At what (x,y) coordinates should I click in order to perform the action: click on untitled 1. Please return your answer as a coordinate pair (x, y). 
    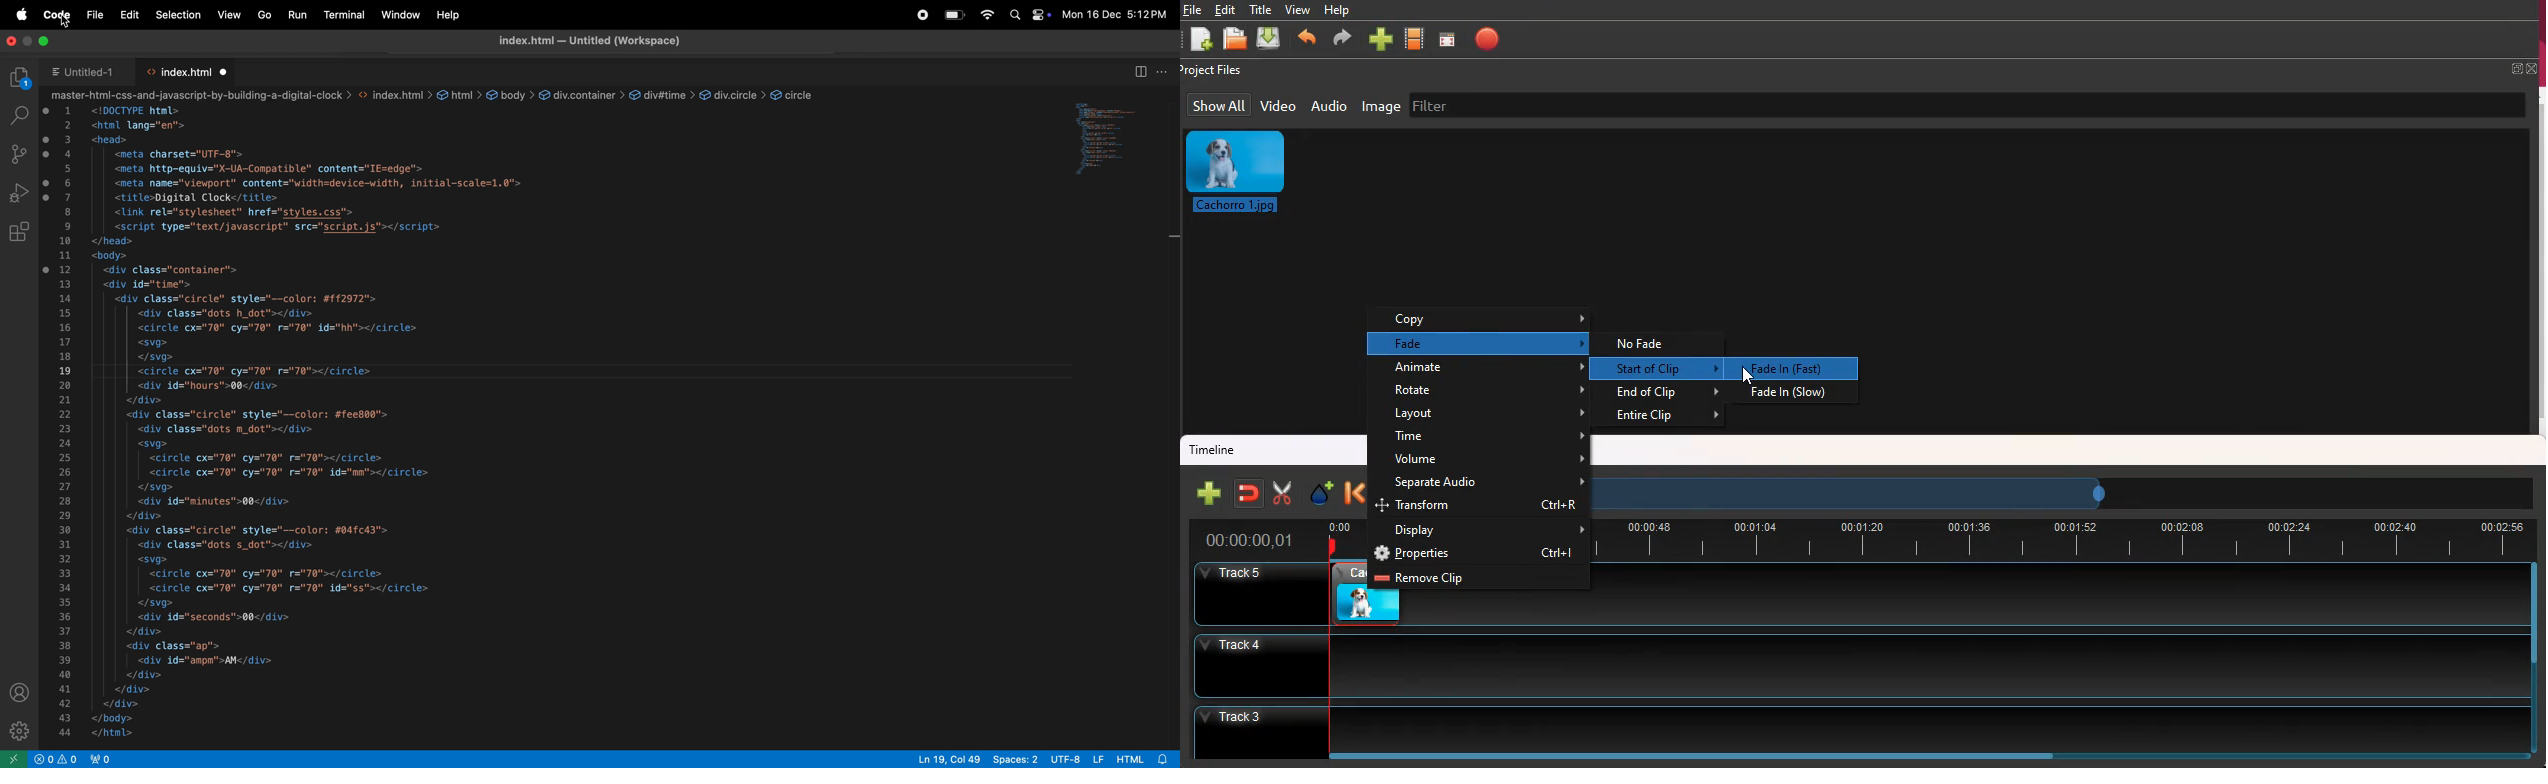
    Looking at the image, I should click on (84, 70).